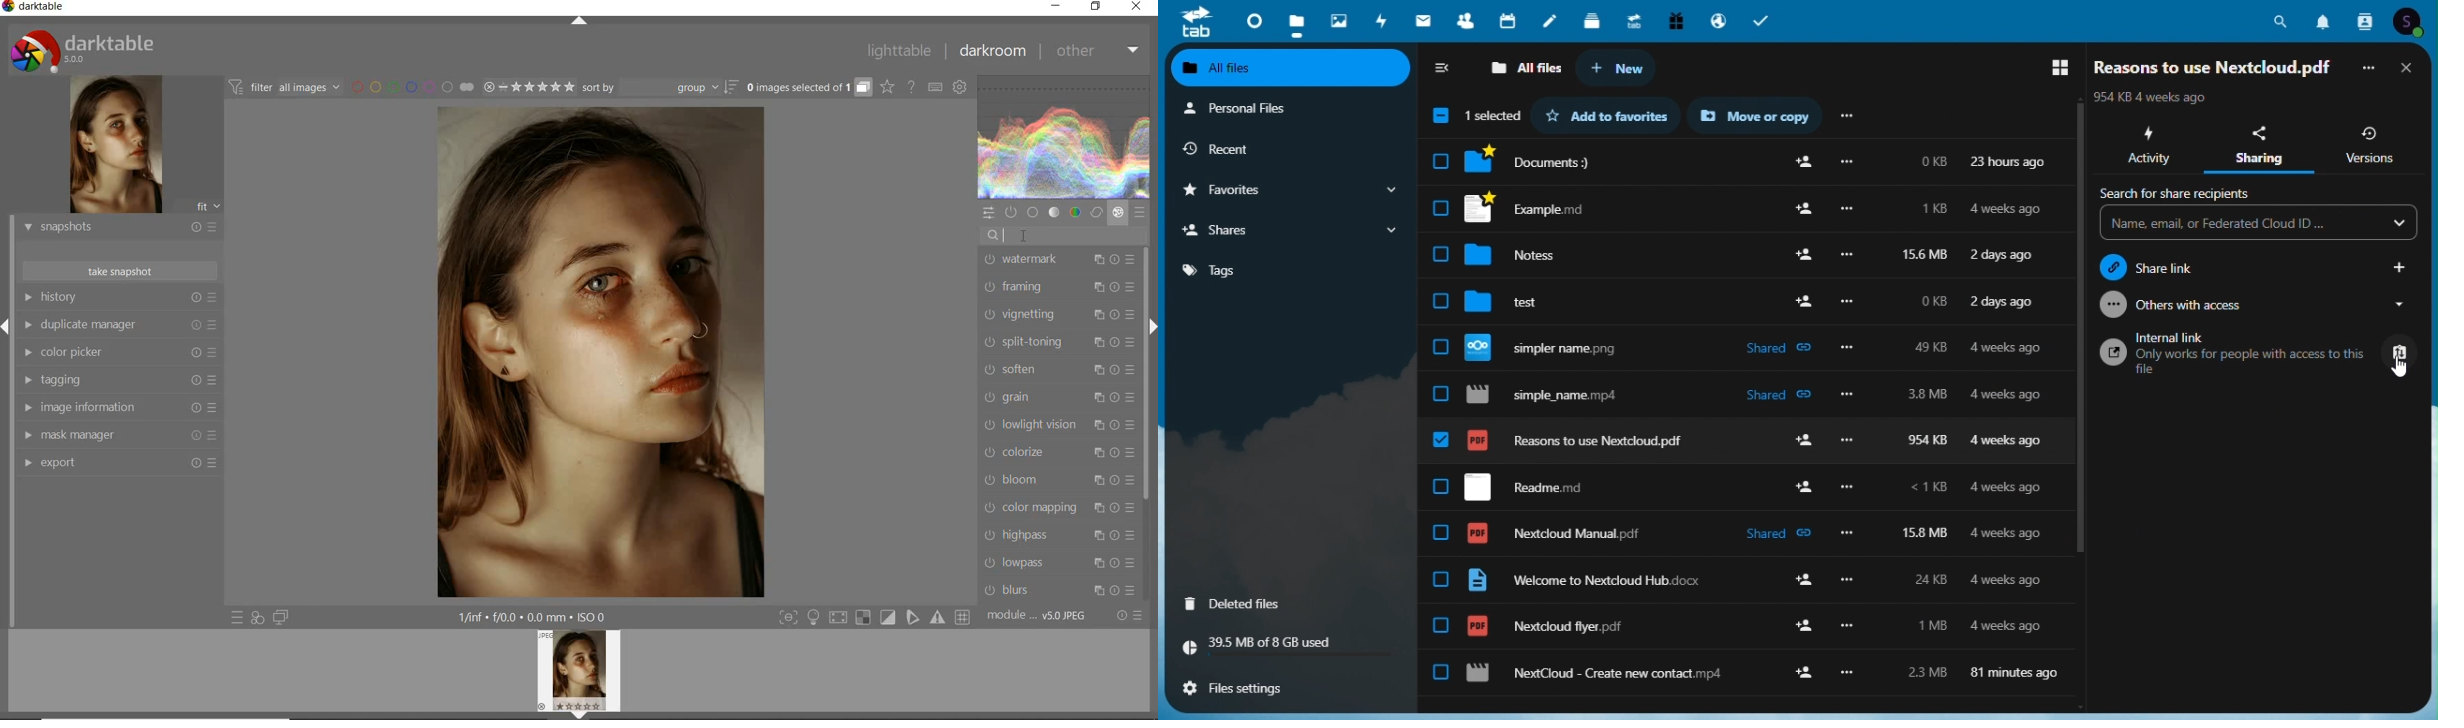 This screenshot has width=2464, height=728. I want to click on switch to grid view, so click(2054, 67).